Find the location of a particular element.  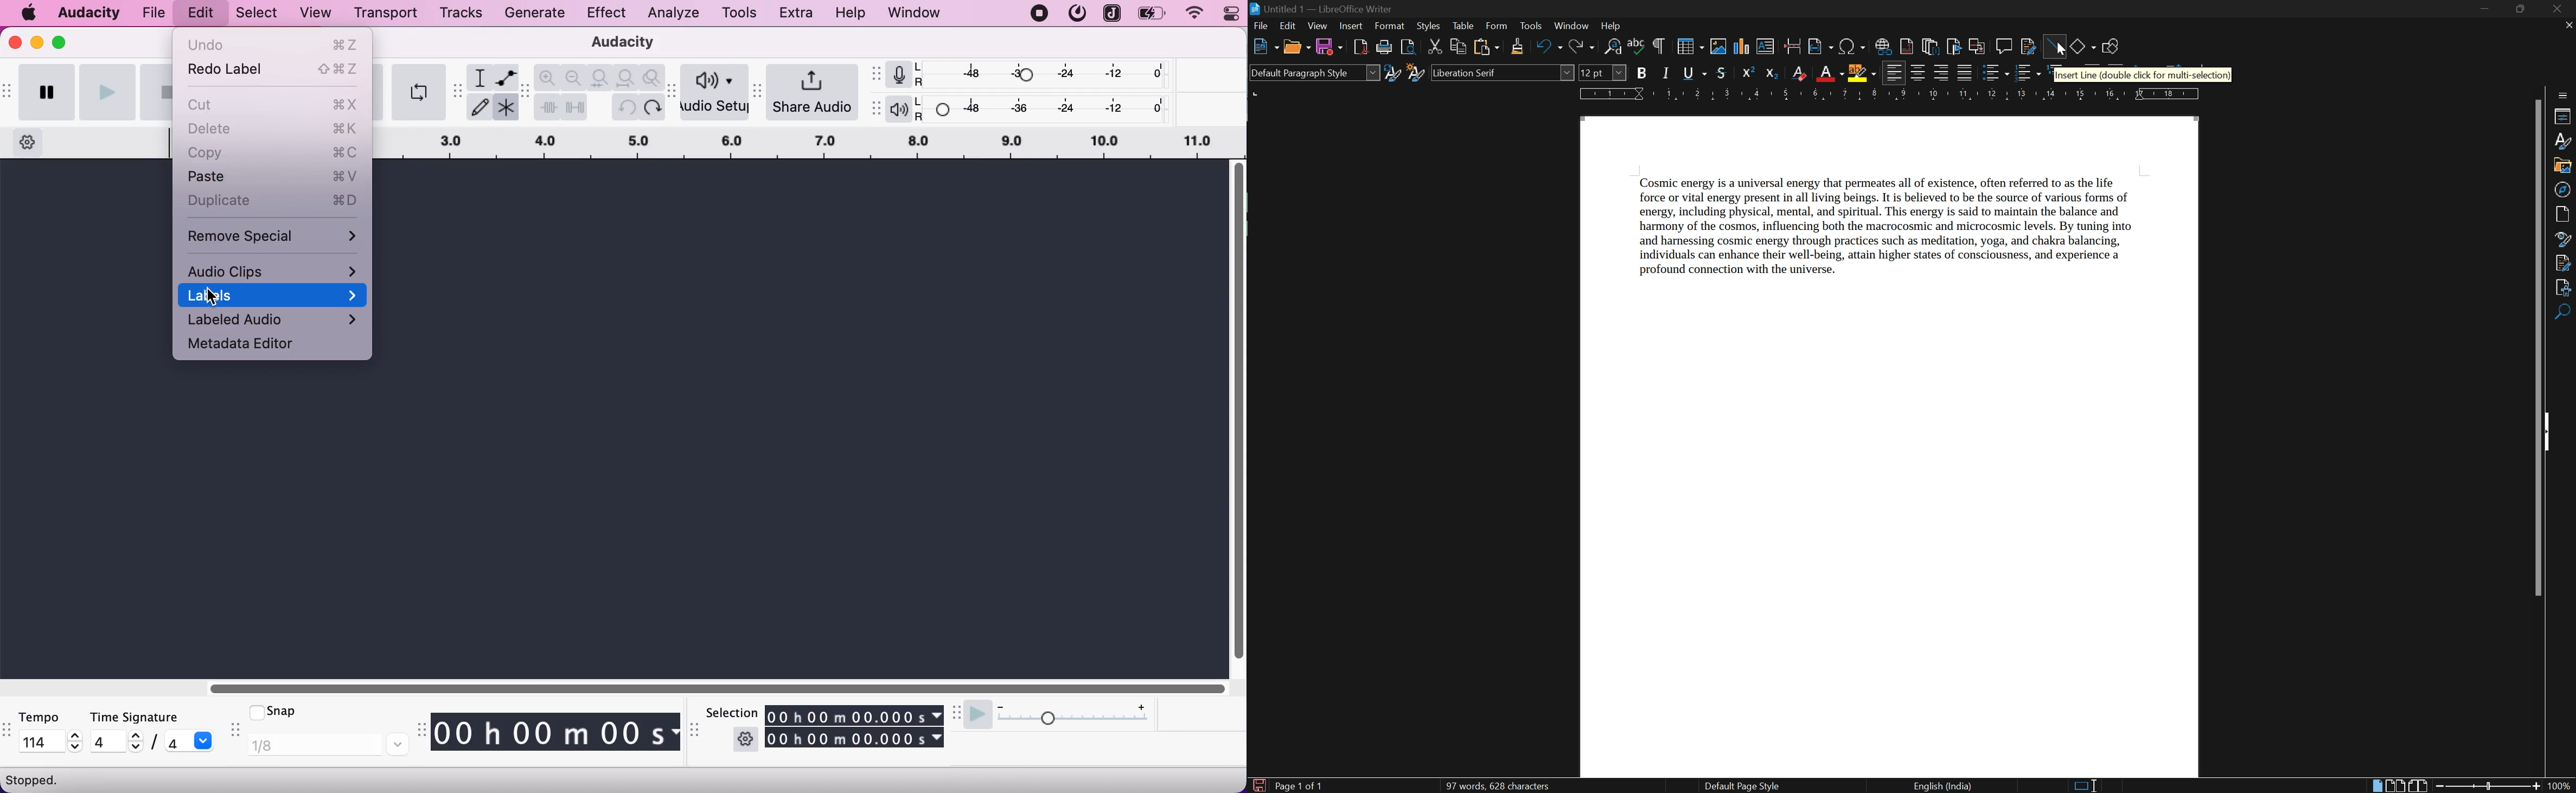

paste is located at coordinates (273, 177).